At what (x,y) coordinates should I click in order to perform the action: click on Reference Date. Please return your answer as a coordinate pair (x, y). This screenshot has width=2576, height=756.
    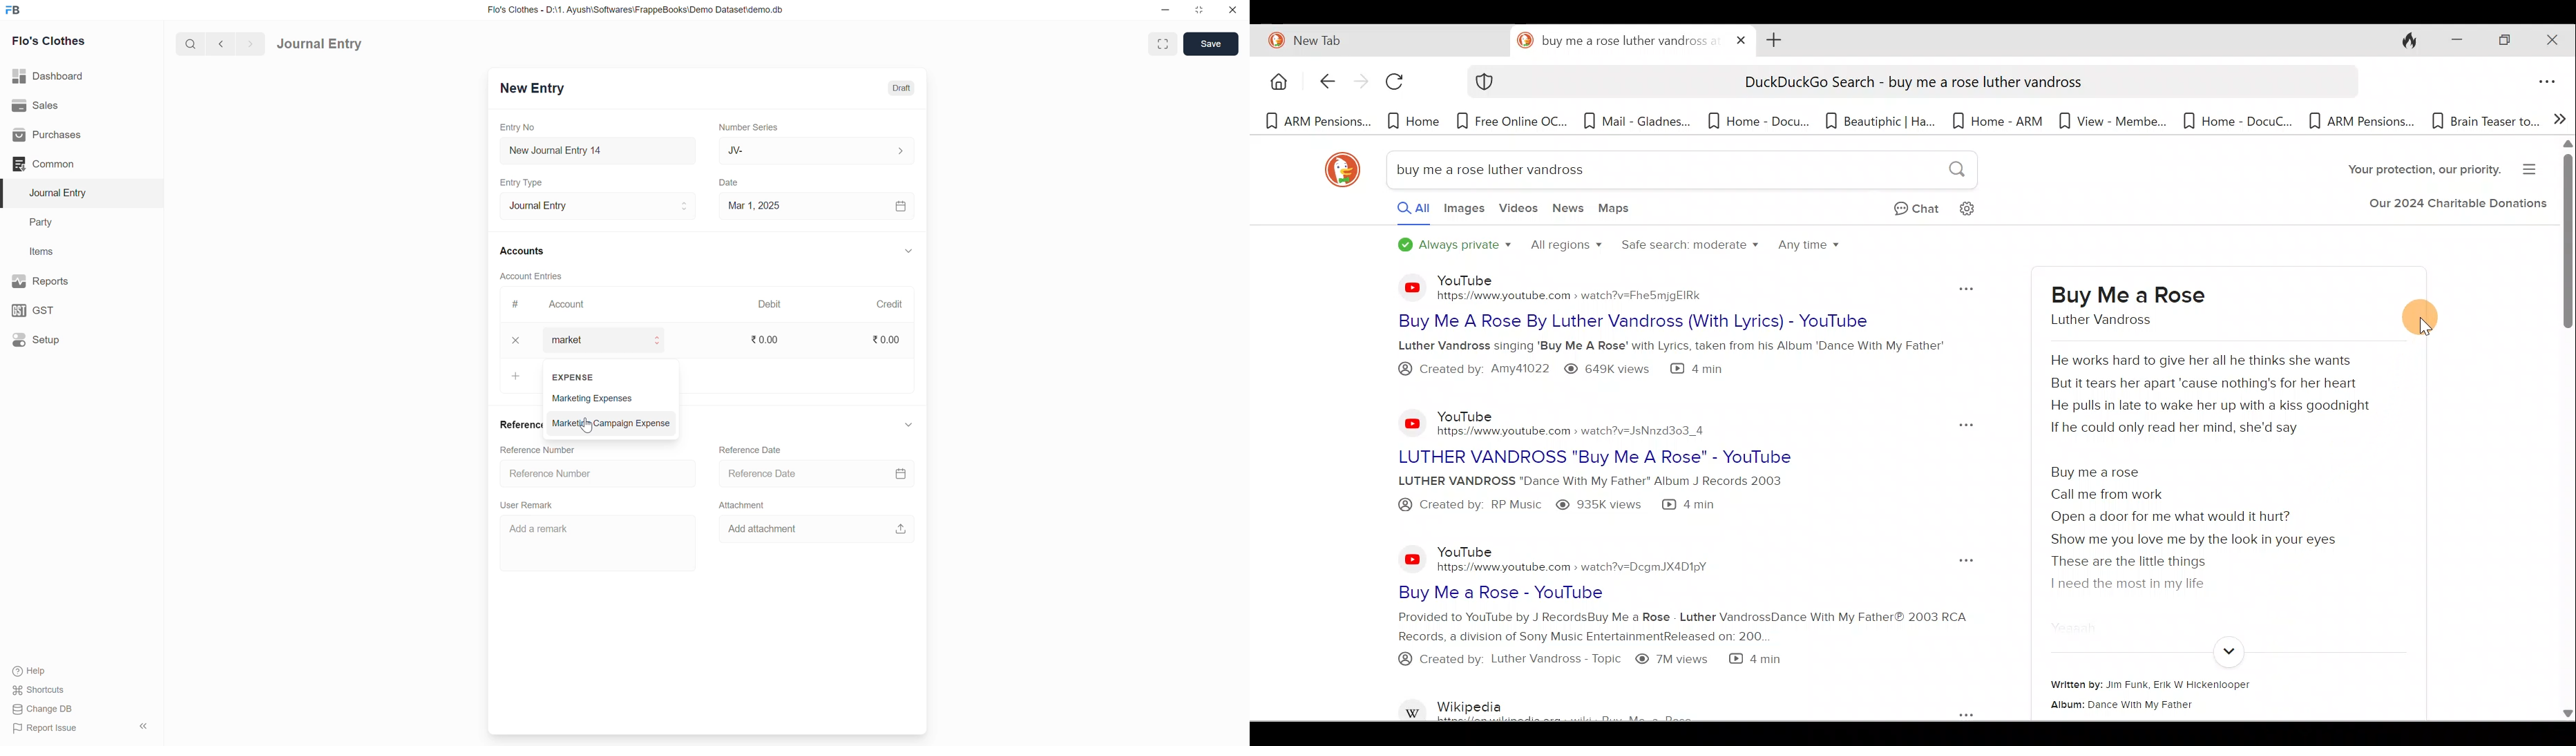
    Looking at the image, I should click on (765, 473).